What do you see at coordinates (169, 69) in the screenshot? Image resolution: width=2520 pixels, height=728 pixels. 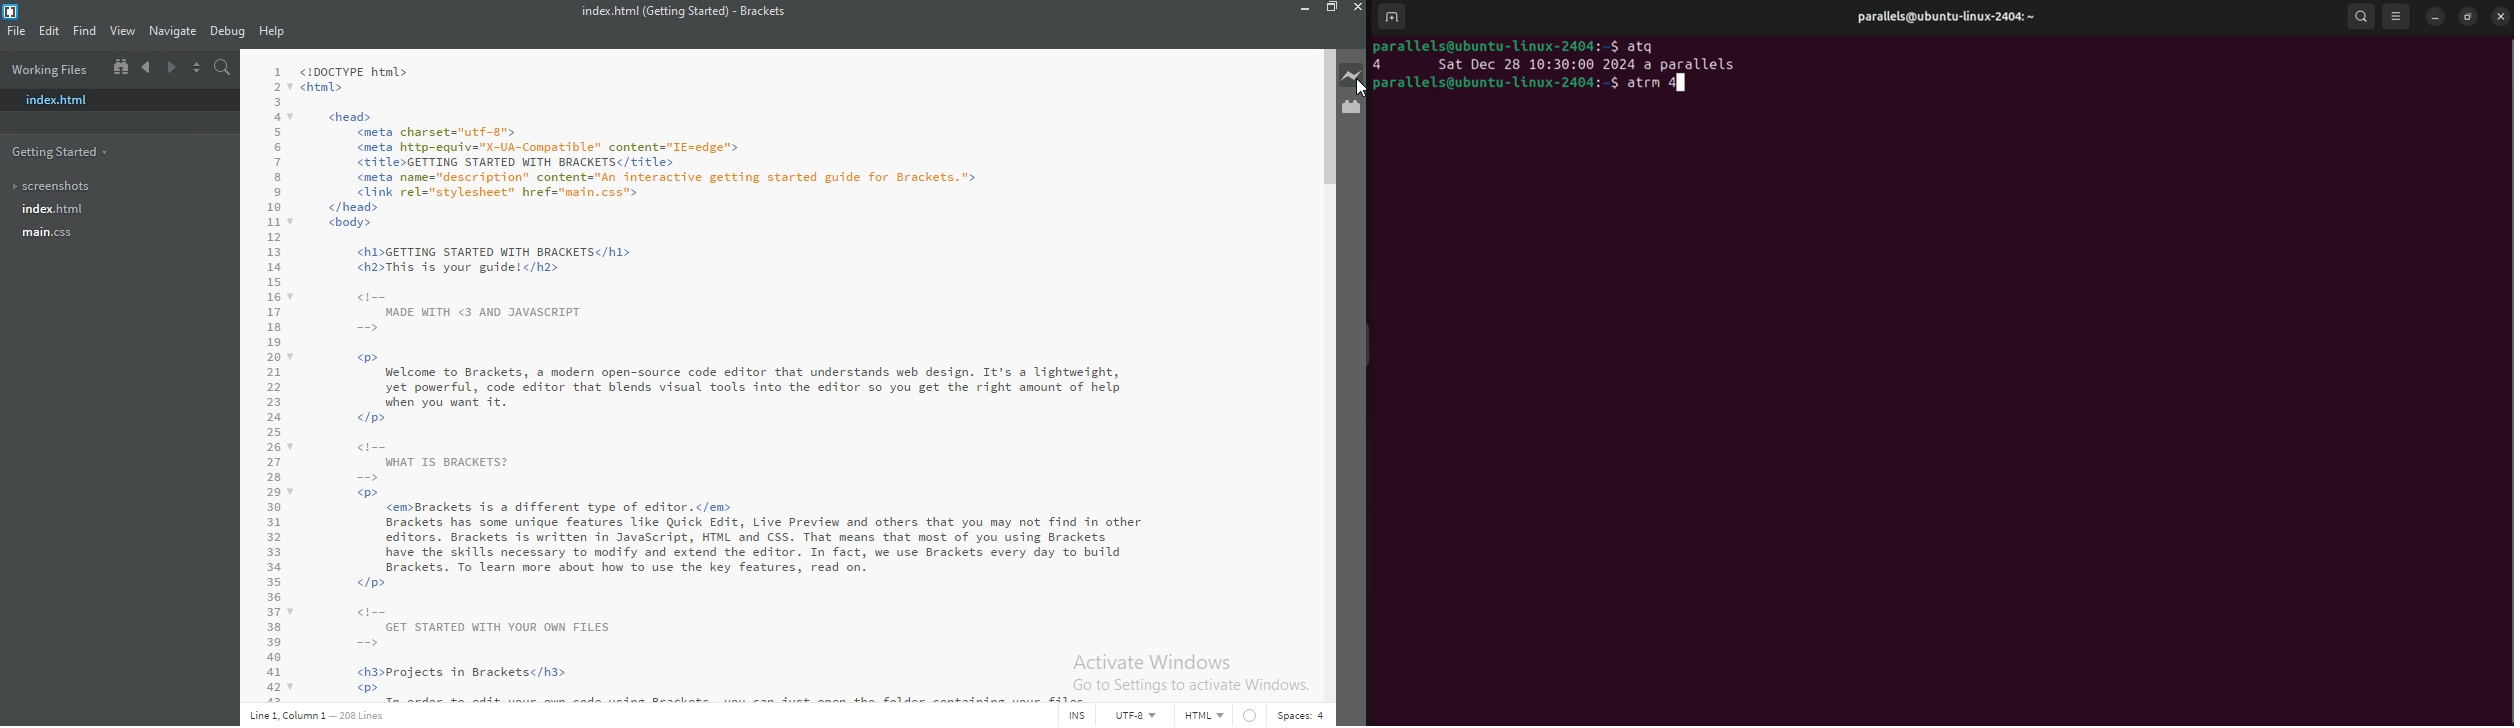 I see `Next document` at bounding box center [169, 69].